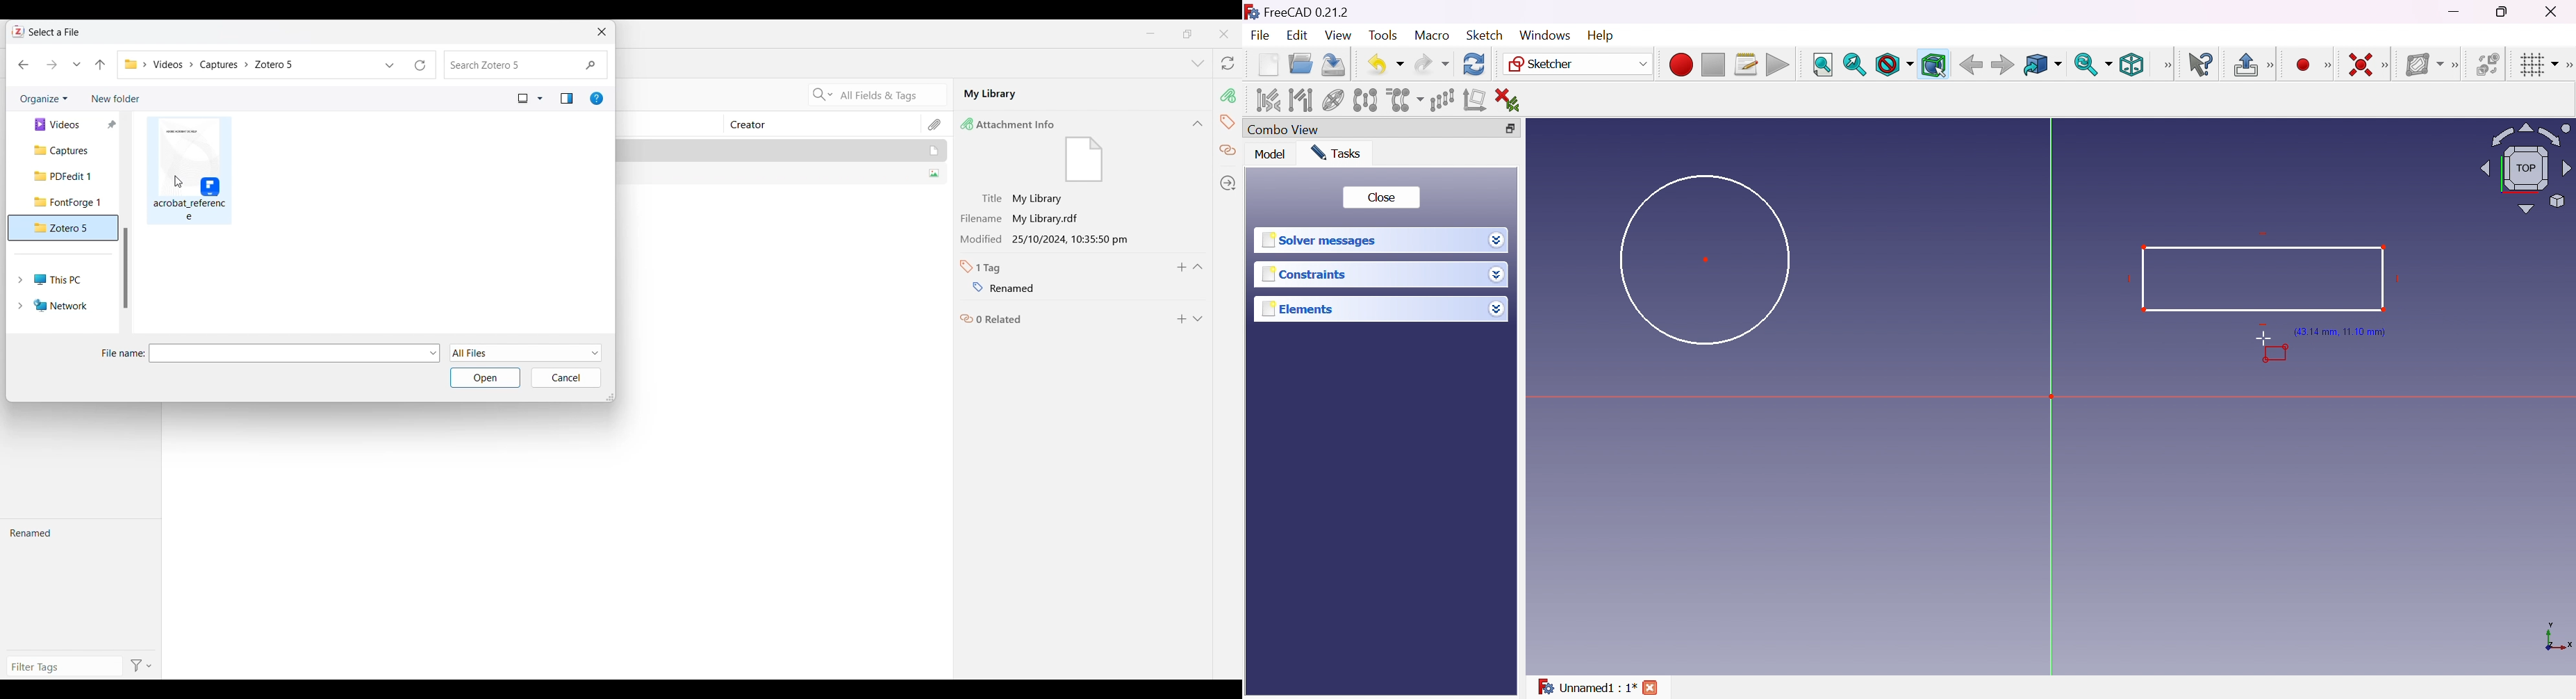  What do you see at coordinates (1935, 65) in the screenshot?
I see `Bounding box` at bounding box center [1935, 65].